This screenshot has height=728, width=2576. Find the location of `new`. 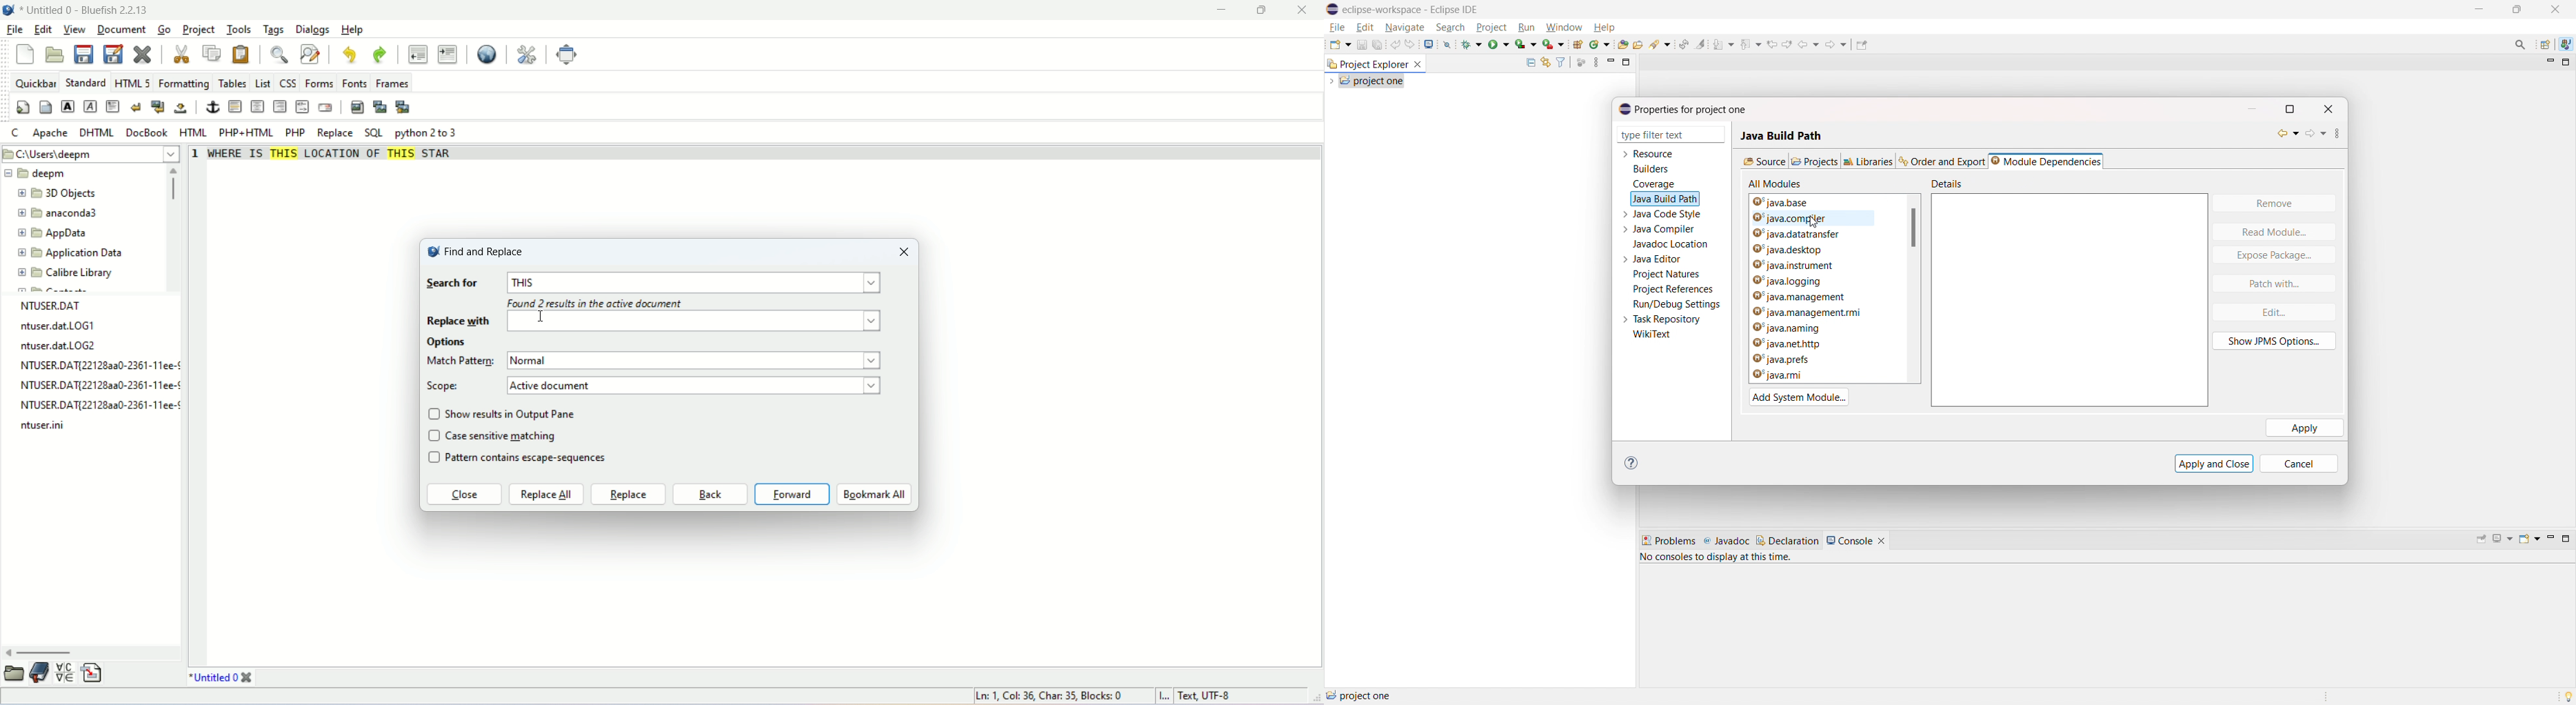

new is located at coordinates (1340, 44).